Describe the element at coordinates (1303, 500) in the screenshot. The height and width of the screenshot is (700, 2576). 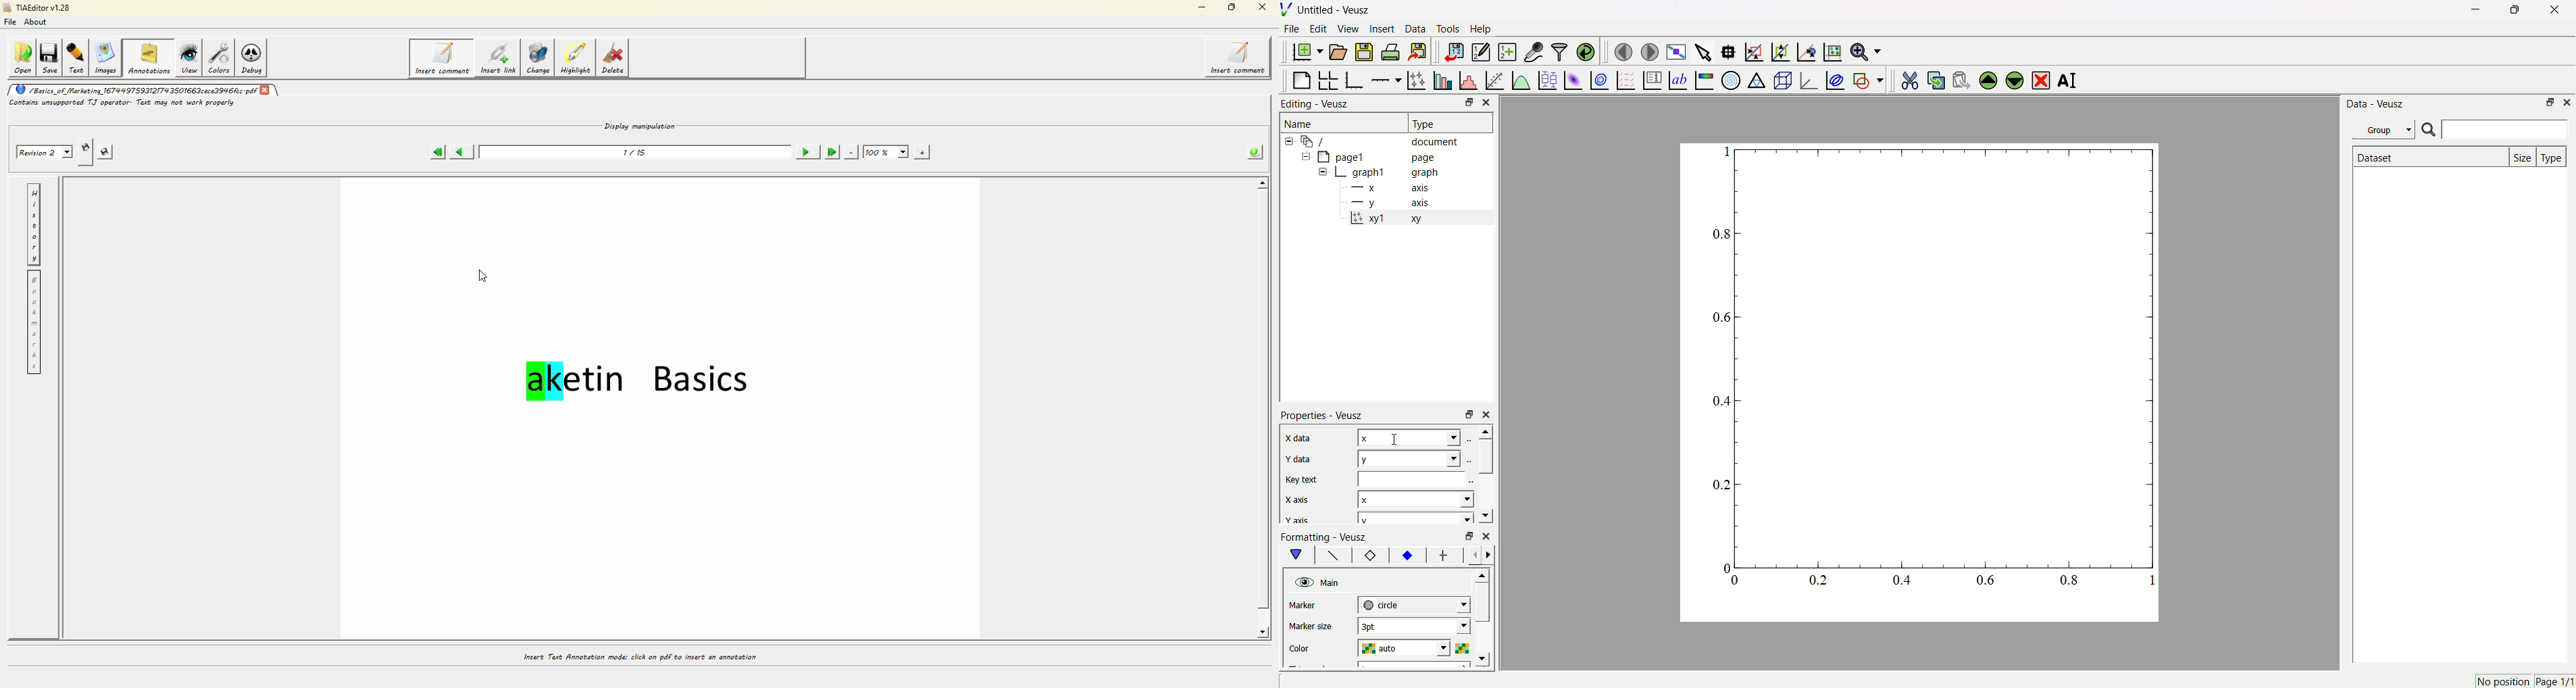
I see `X axis` at that location.